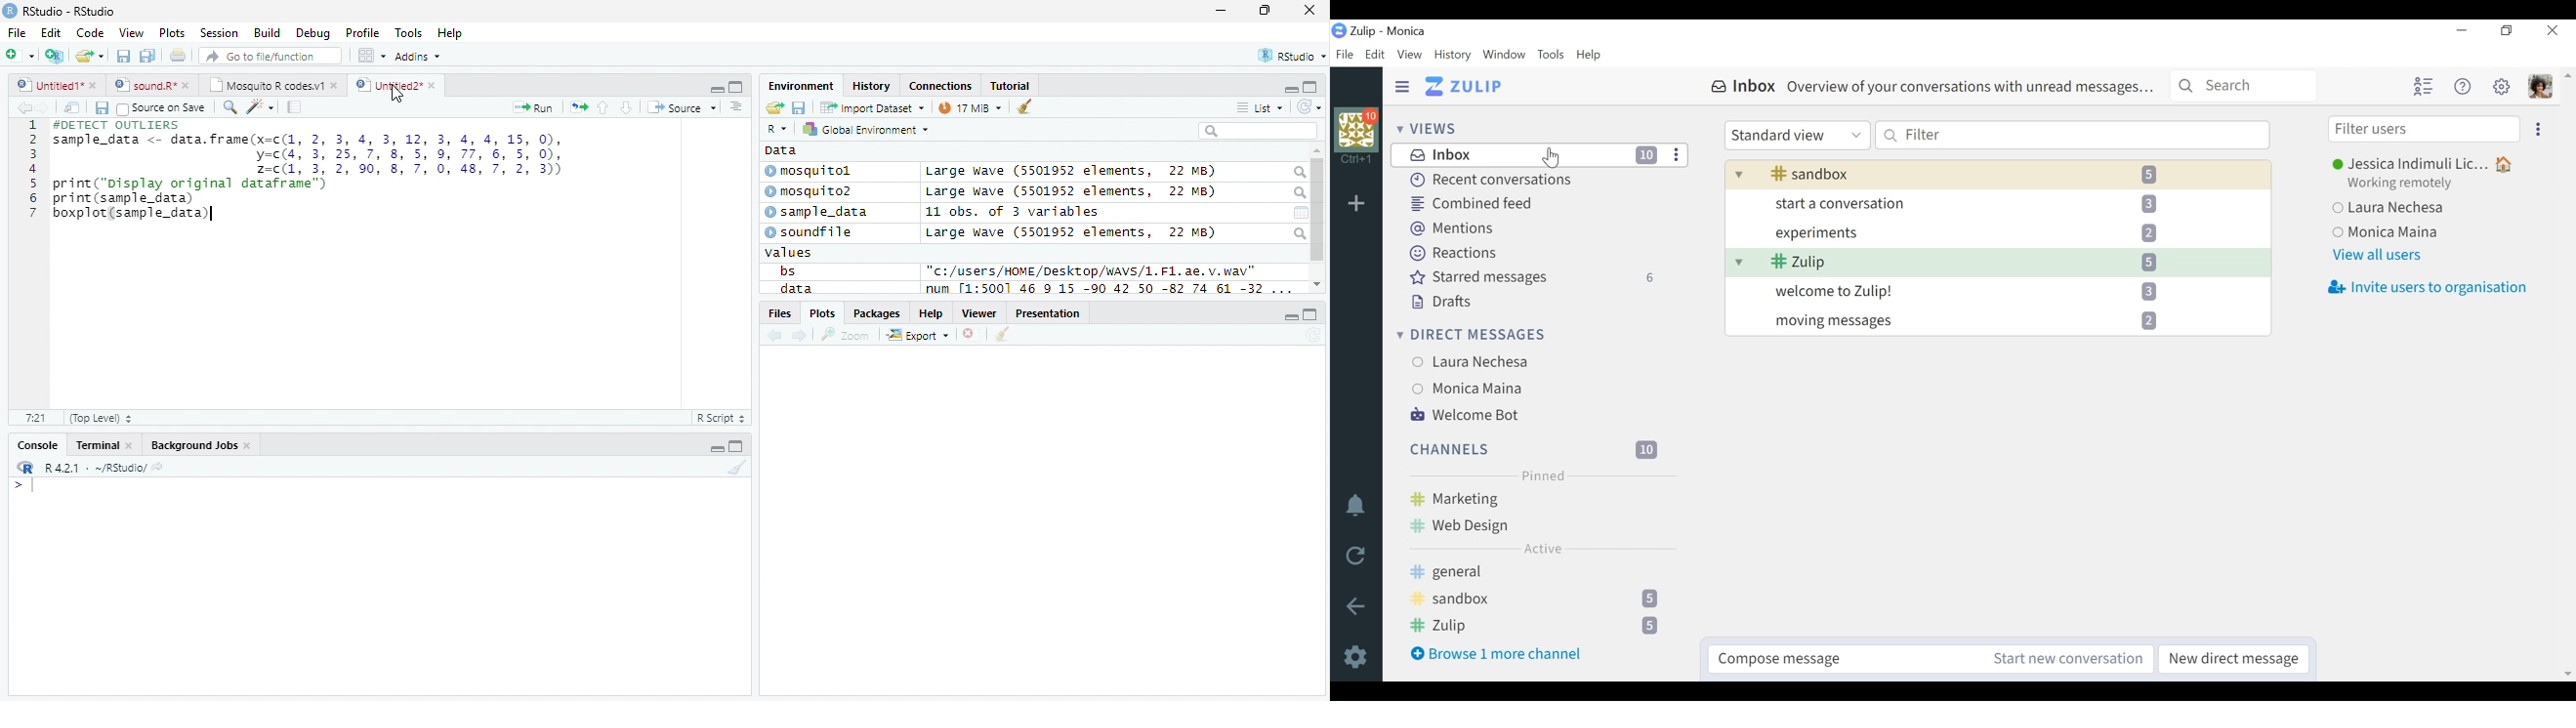 Image resolution: width=2576 pixels, height=728 pixels. What do you see at coordinates (818, 213) in the screenshot?
I see `sample_data` at bounding box center [818, 213].